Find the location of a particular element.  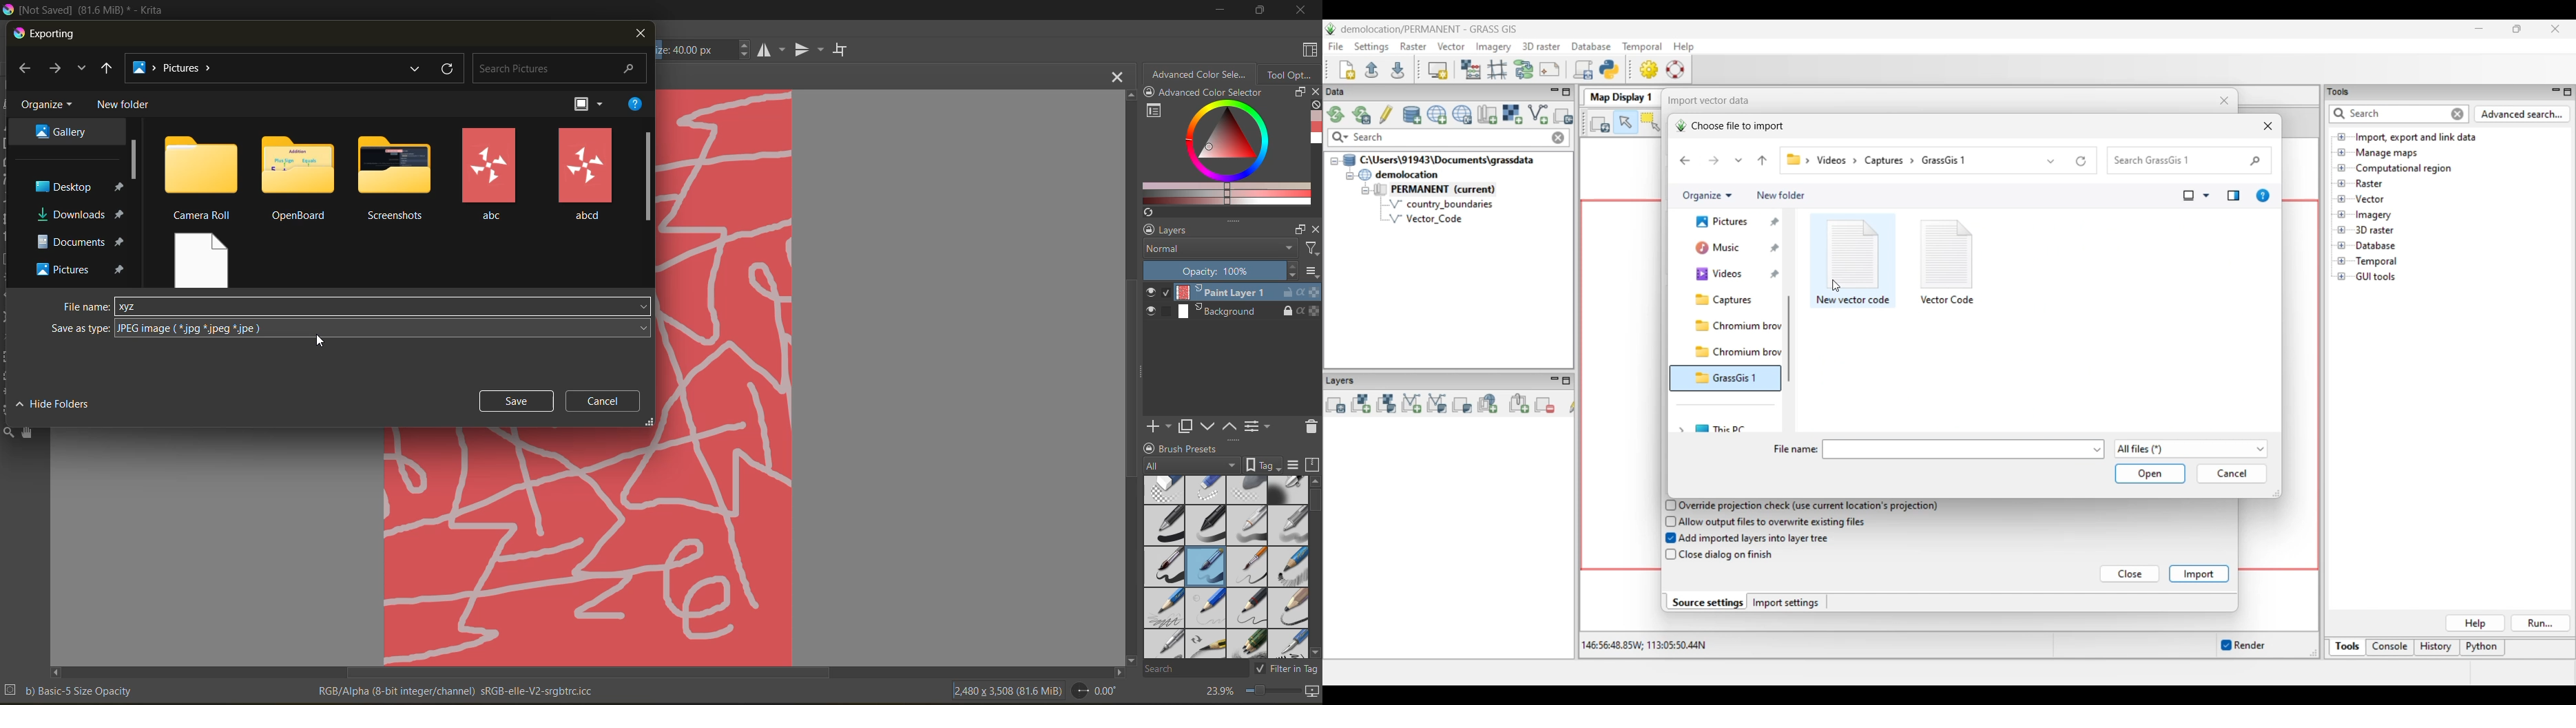

folder destination is located at coordinates (81, 242).